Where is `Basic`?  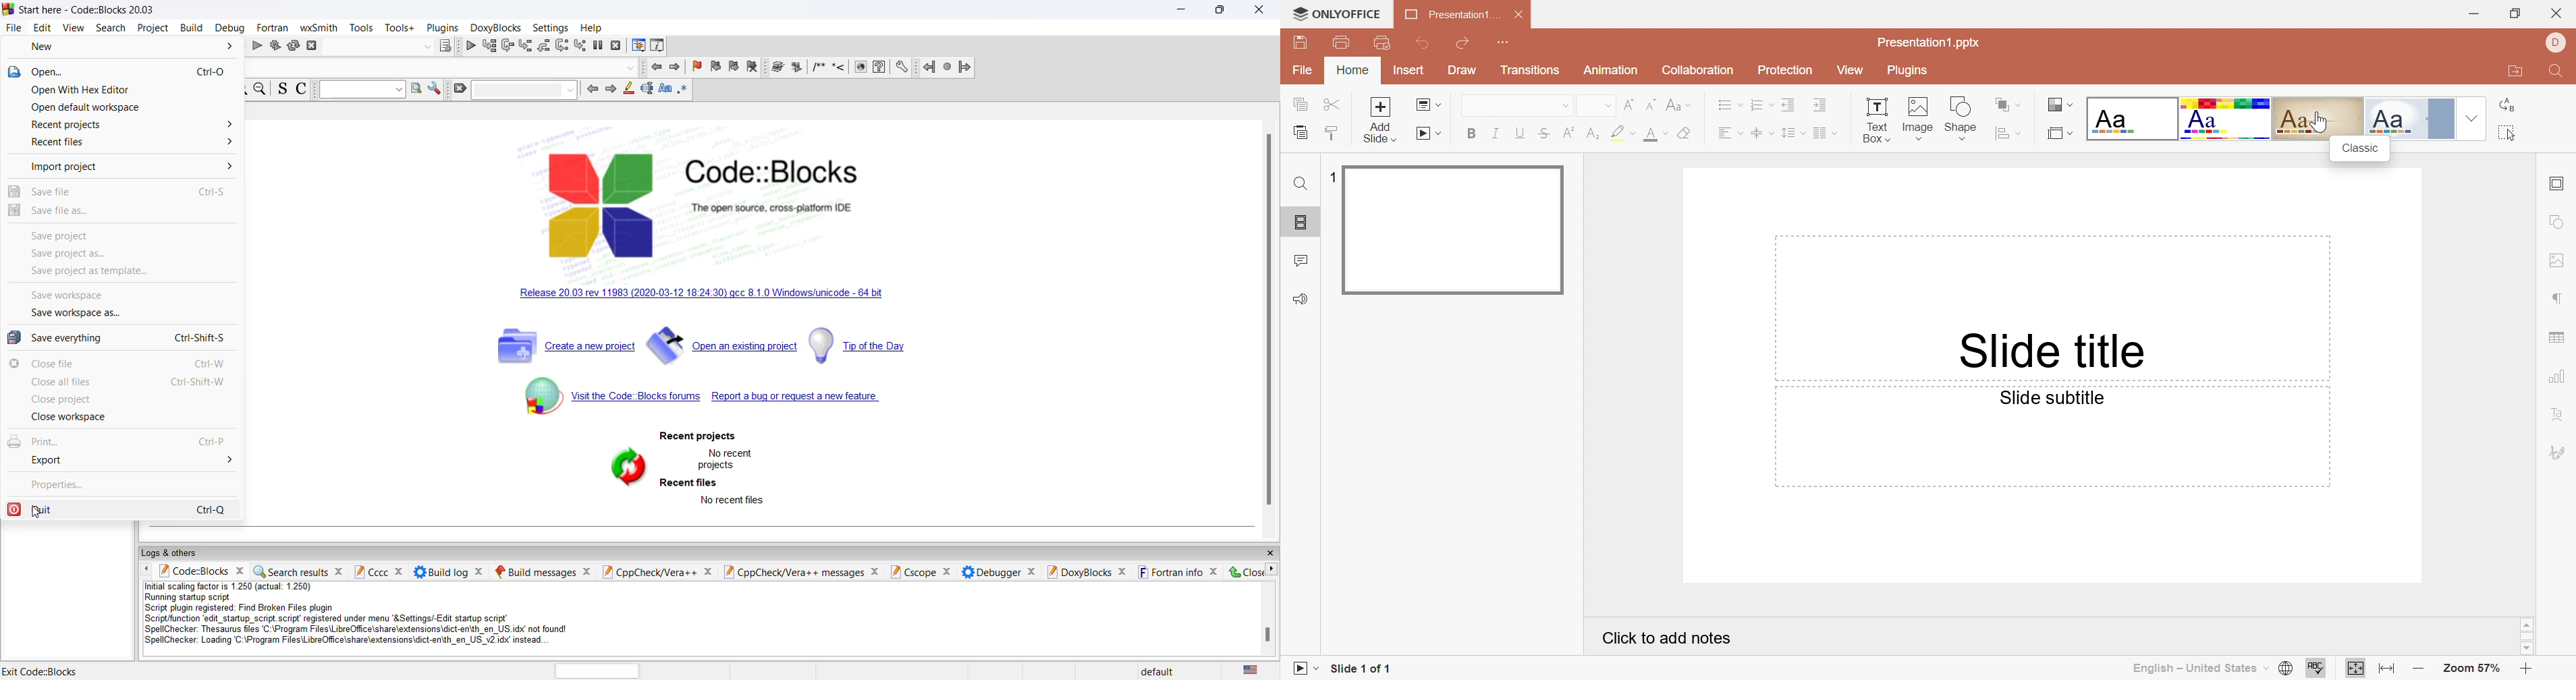 Basic is located at coordinates (2226, 117).